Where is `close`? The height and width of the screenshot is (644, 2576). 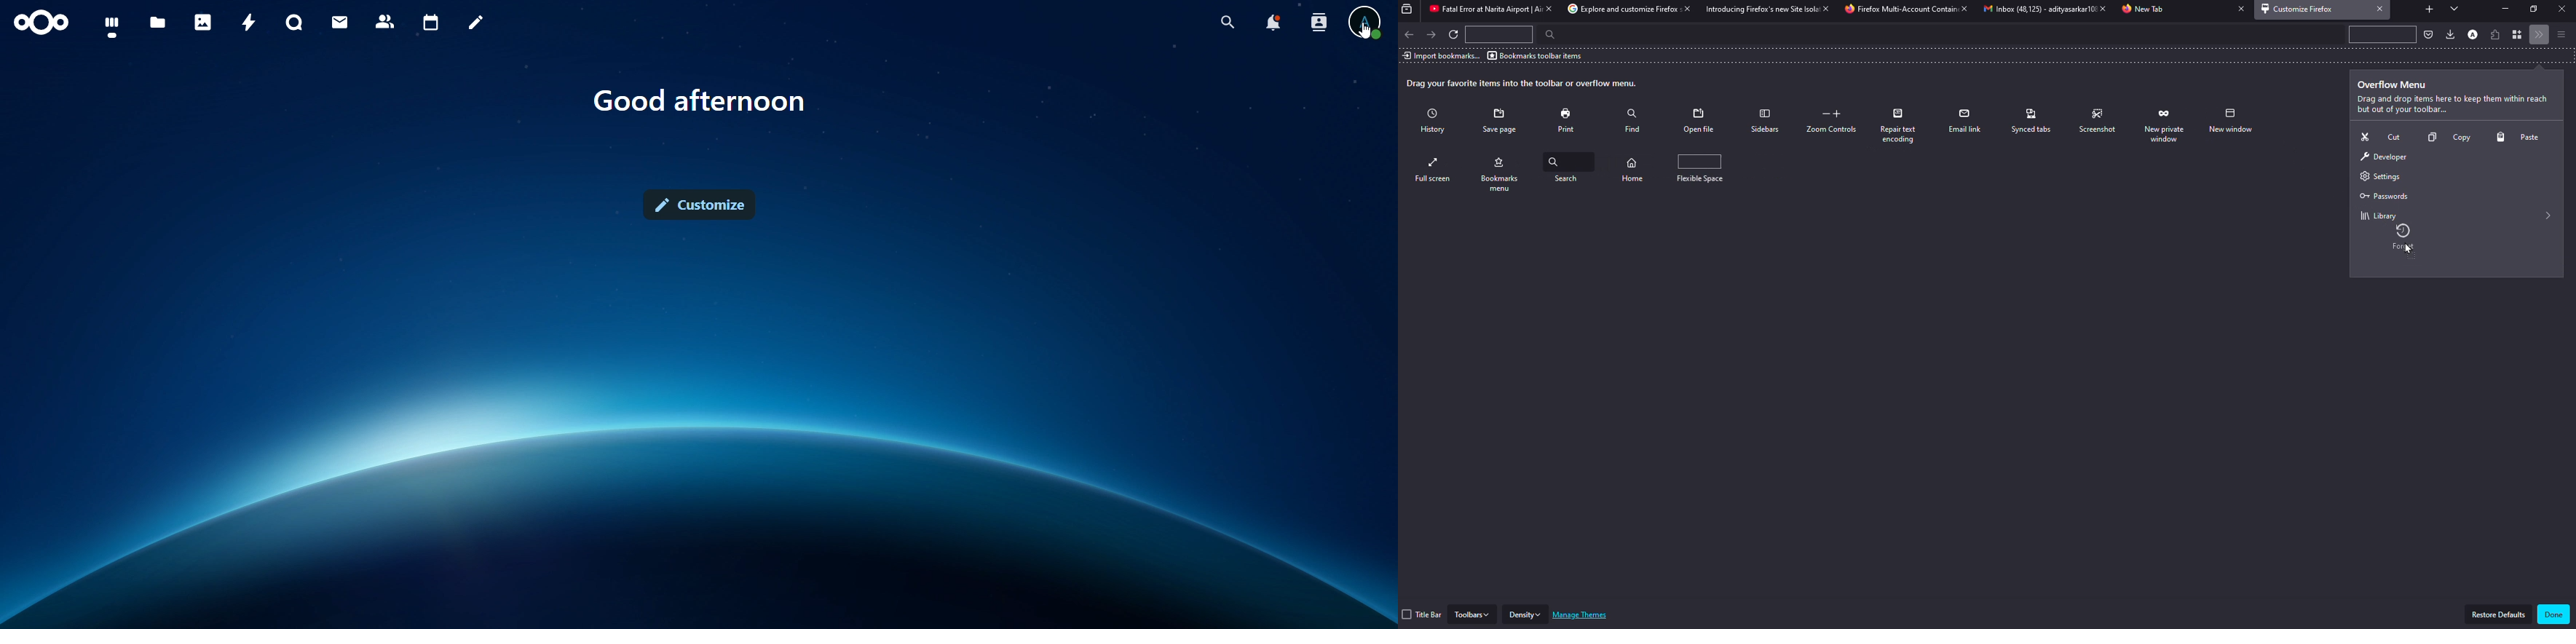
close is located at coordinates (2380, 9).